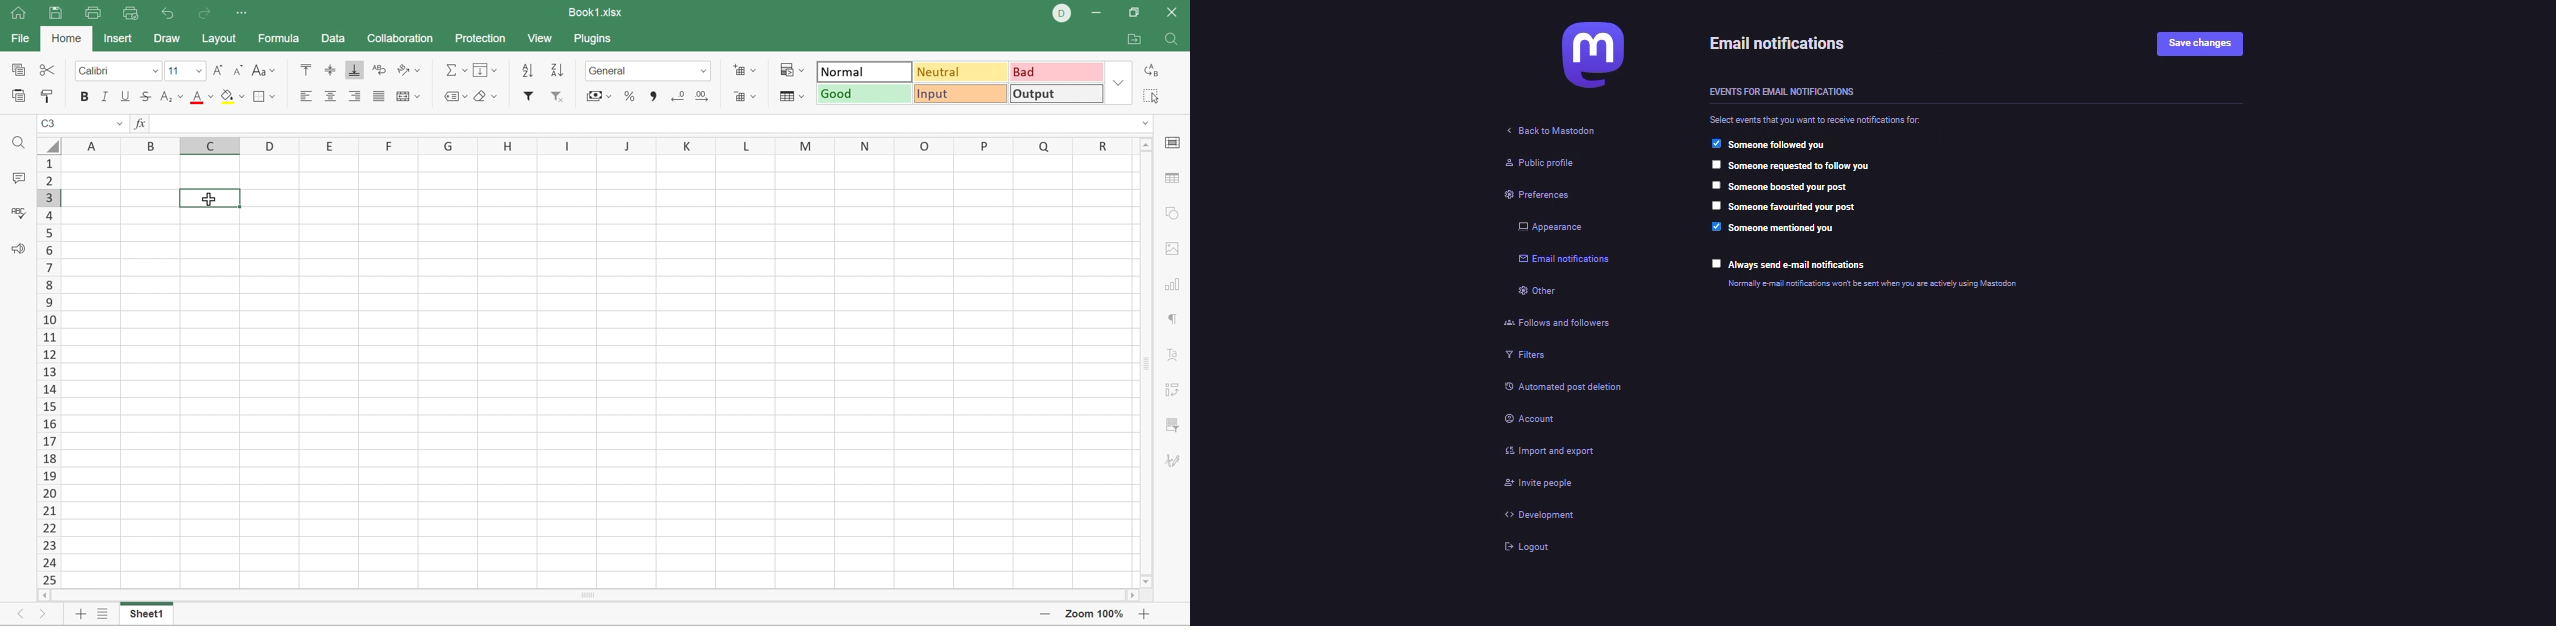  I want to click on Draw, so click(169, 38).